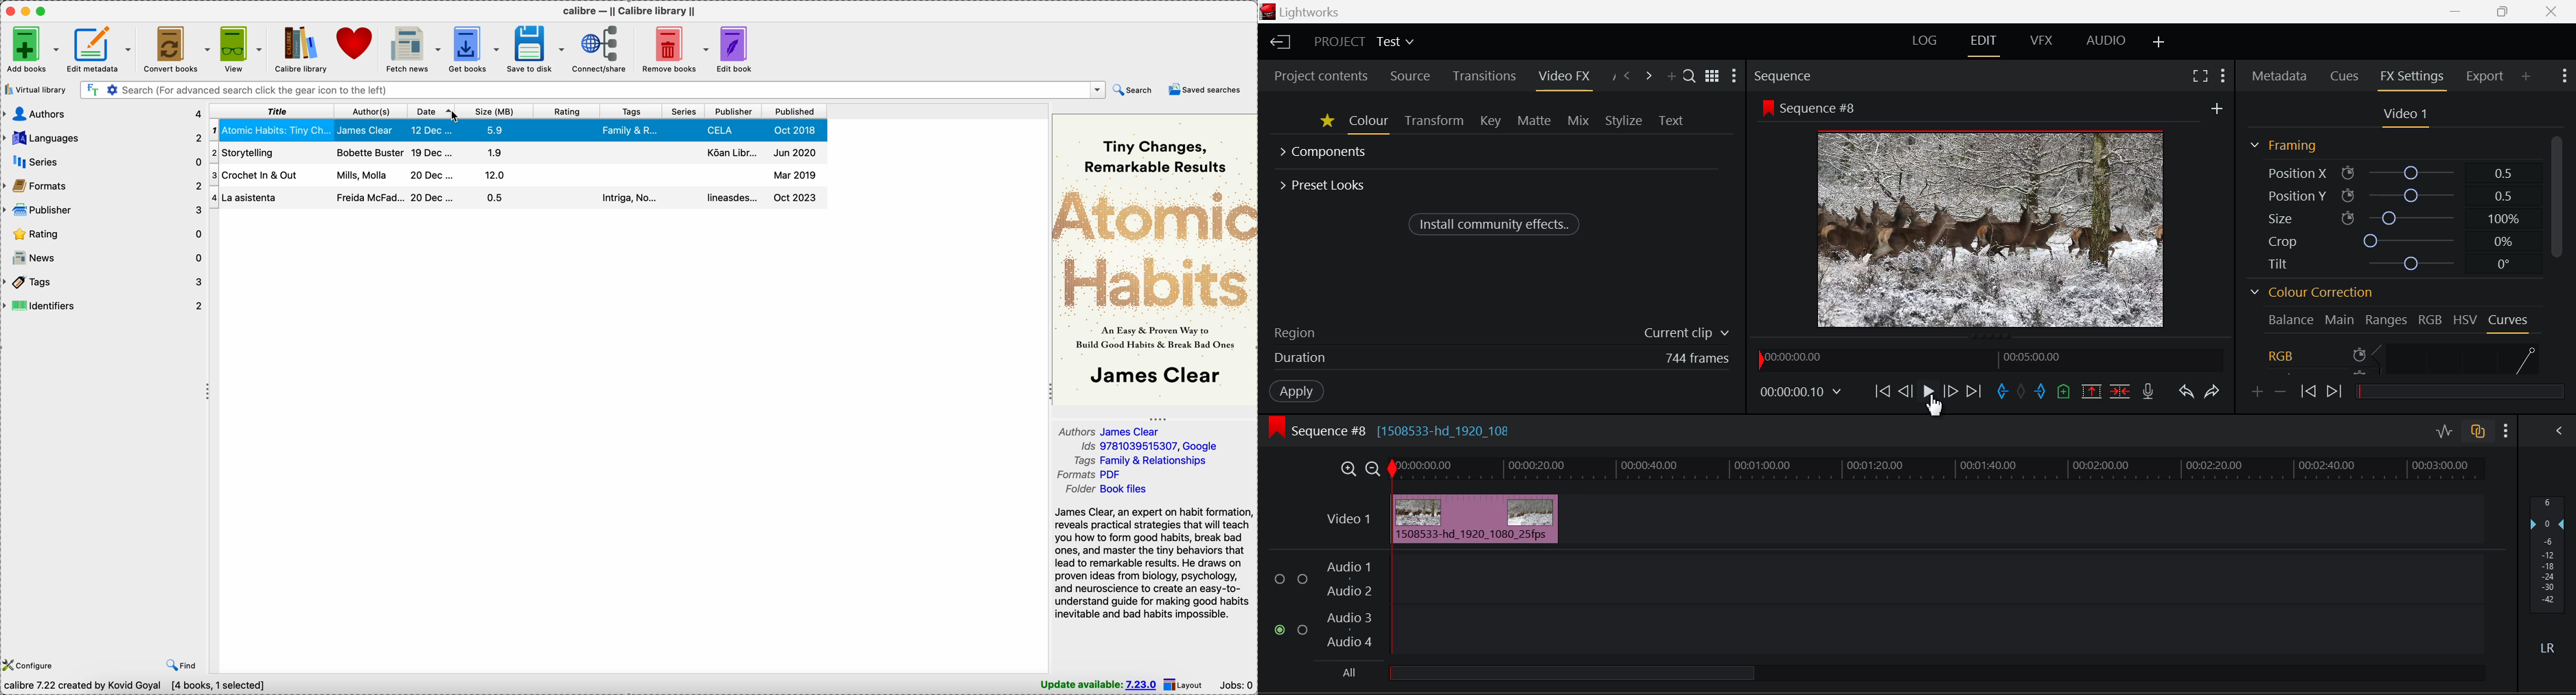 The width and height of the screenshot is (2576, 700). What do you see at coordinates (2147, 393) in the screenshot?
I see `Record Voiceover` at bounding box center [2147, 393].